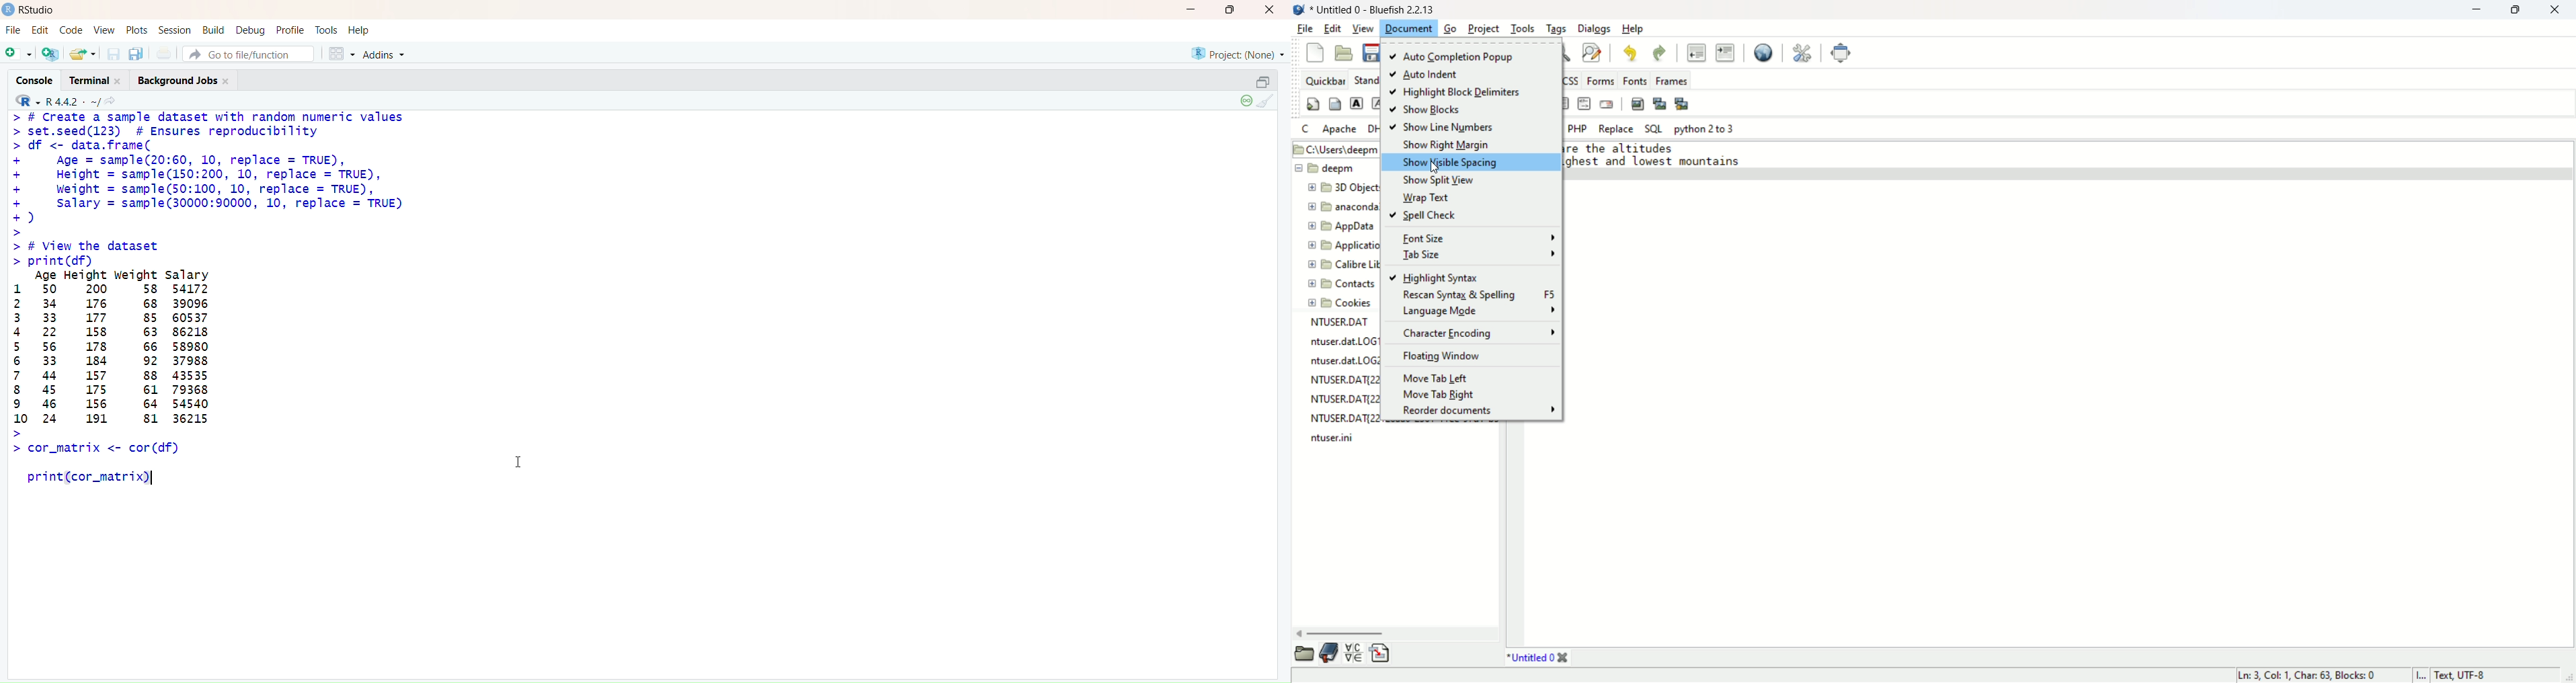 The image size is (2576, 700). What do you see at coordinates (358, 28) in the screenshot?
I see `Help` at bounding box center [358, 28].